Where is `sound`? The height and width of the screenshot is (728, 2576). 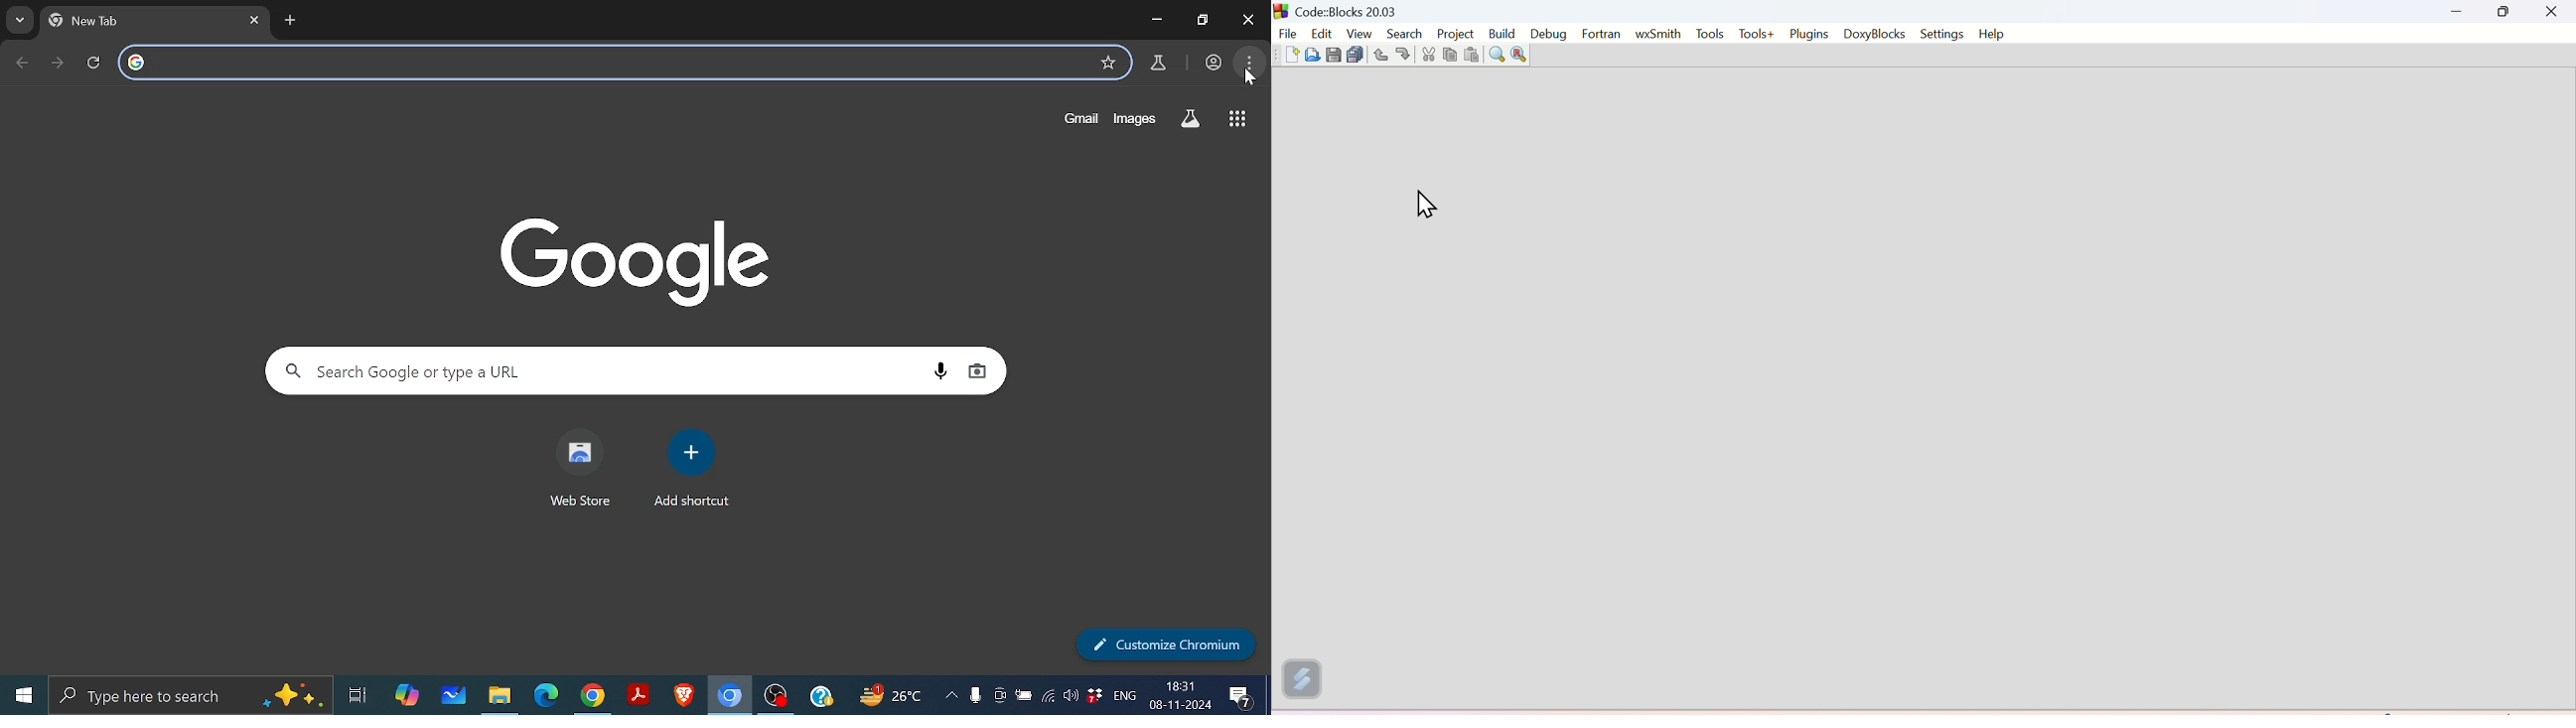
sound is located at coordinates (1071, 699).